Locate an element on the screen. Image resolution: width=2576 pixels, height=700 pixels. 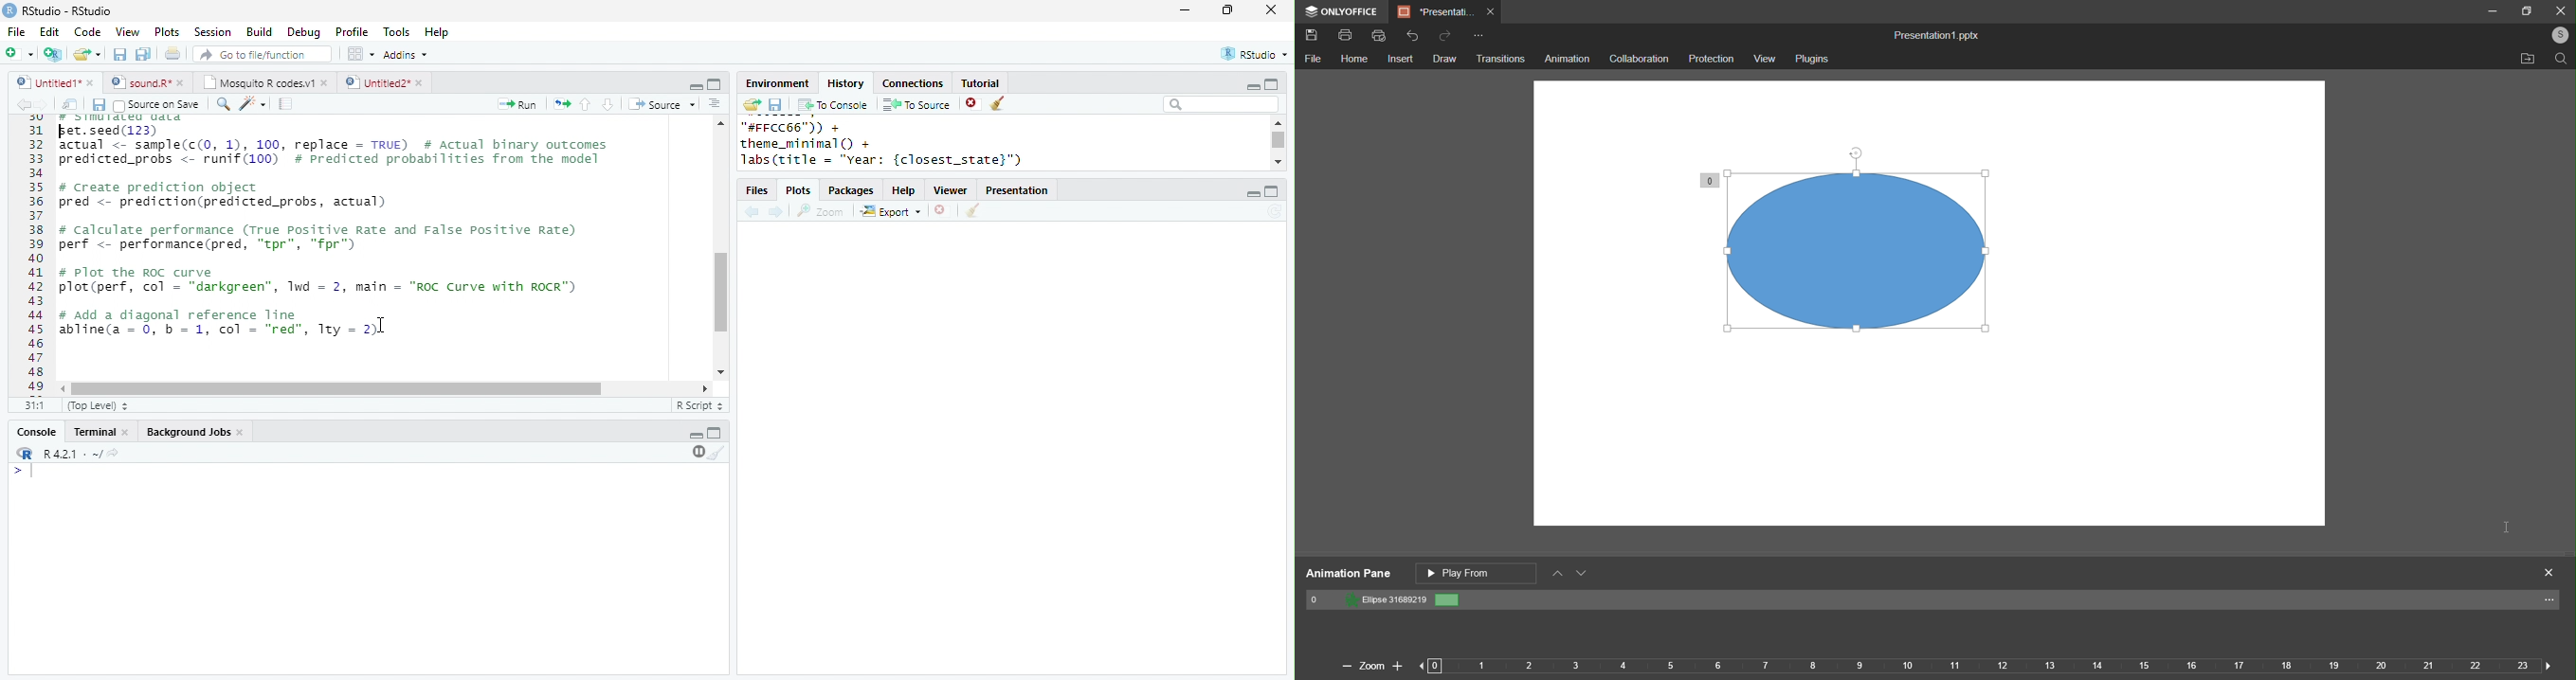
31:1 is located at coordinates (34, 404).